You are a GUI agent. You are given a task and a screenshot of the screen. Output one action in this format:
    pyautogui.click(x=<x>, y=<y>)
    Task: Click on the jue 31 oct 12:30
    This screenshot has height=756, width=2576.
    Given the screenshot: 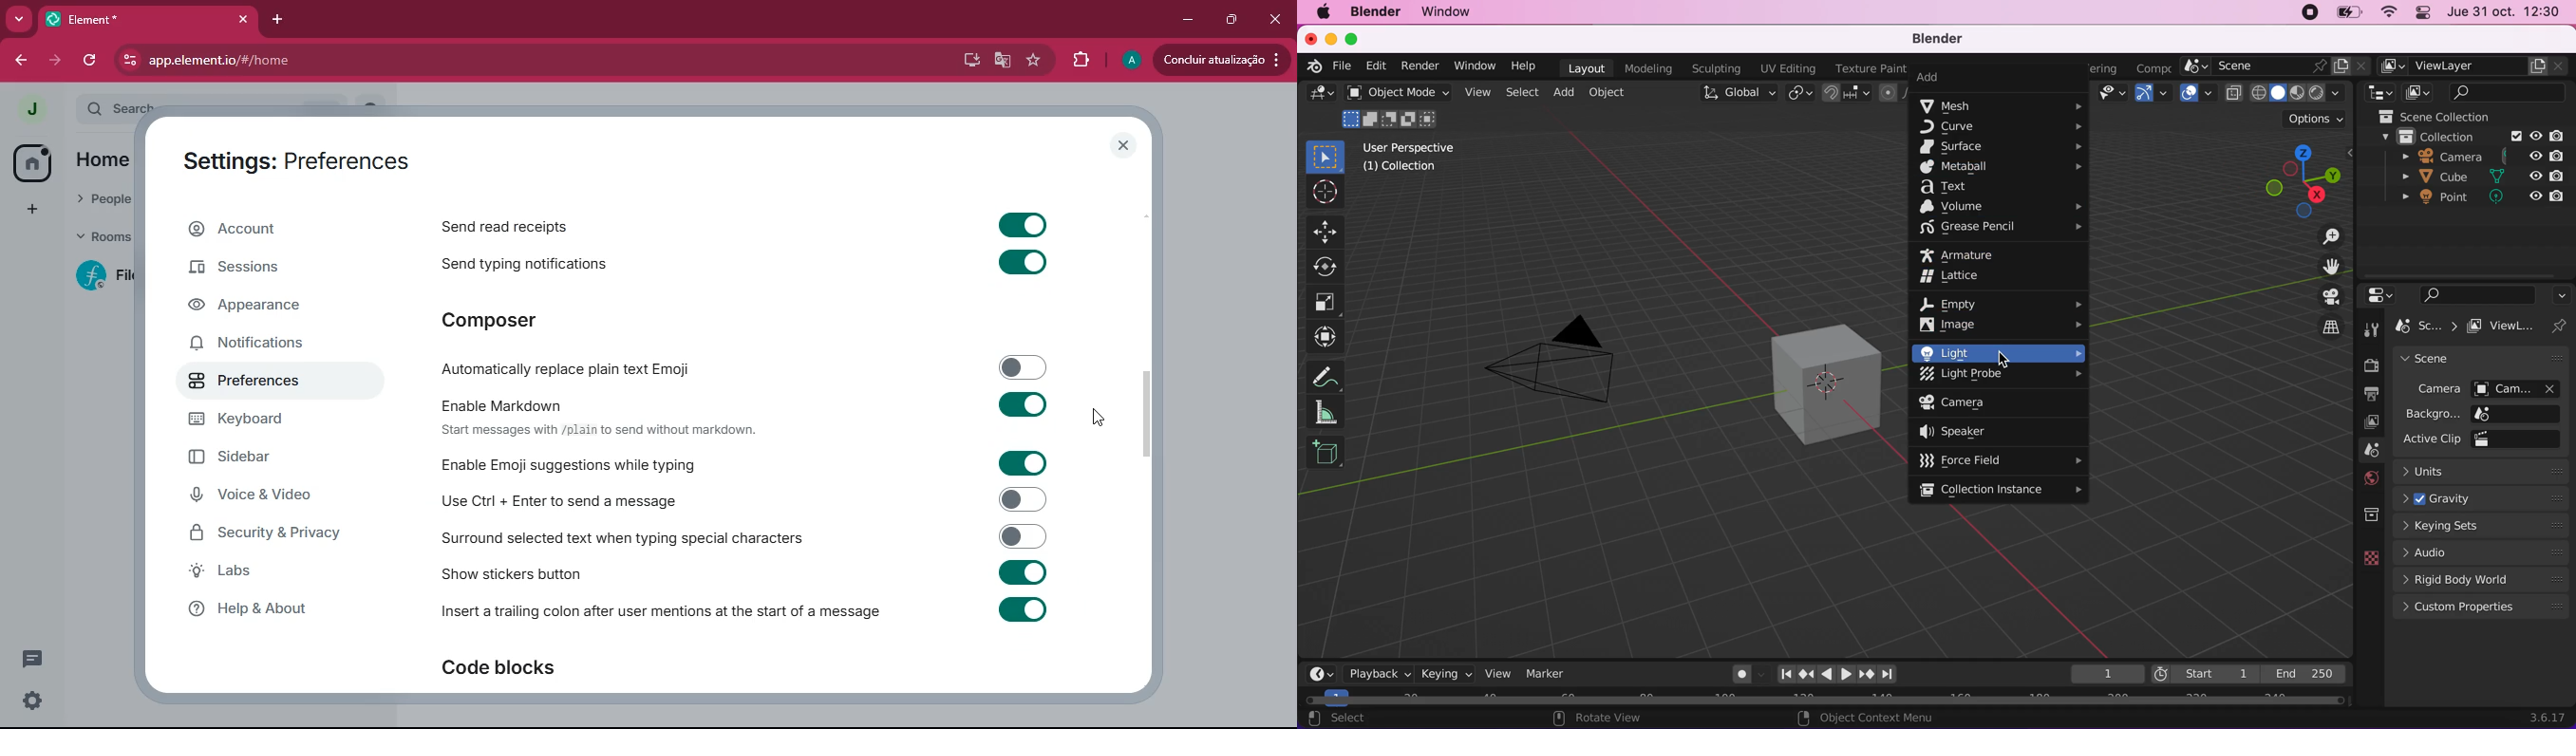 What is the action you would take?
    pyautogui.click(x=2504, y=12)
    